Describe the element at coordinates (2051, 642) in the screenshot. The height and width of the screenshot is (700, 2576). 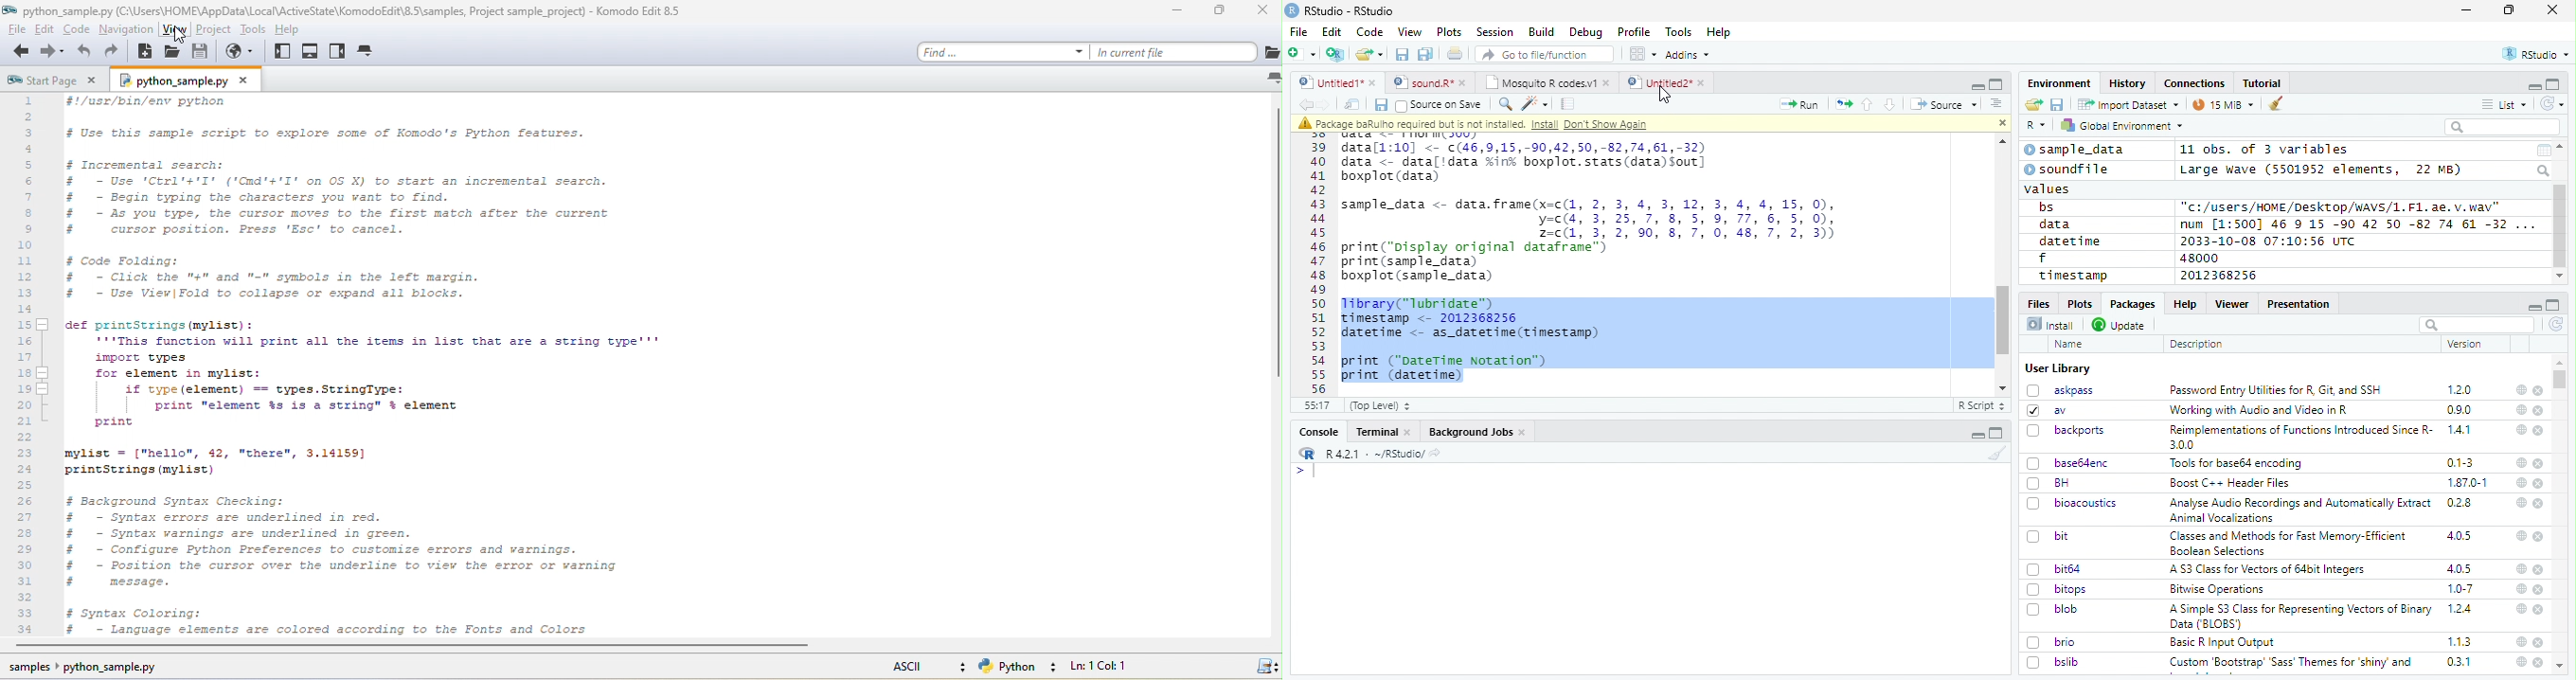
I see `brio` at that location.